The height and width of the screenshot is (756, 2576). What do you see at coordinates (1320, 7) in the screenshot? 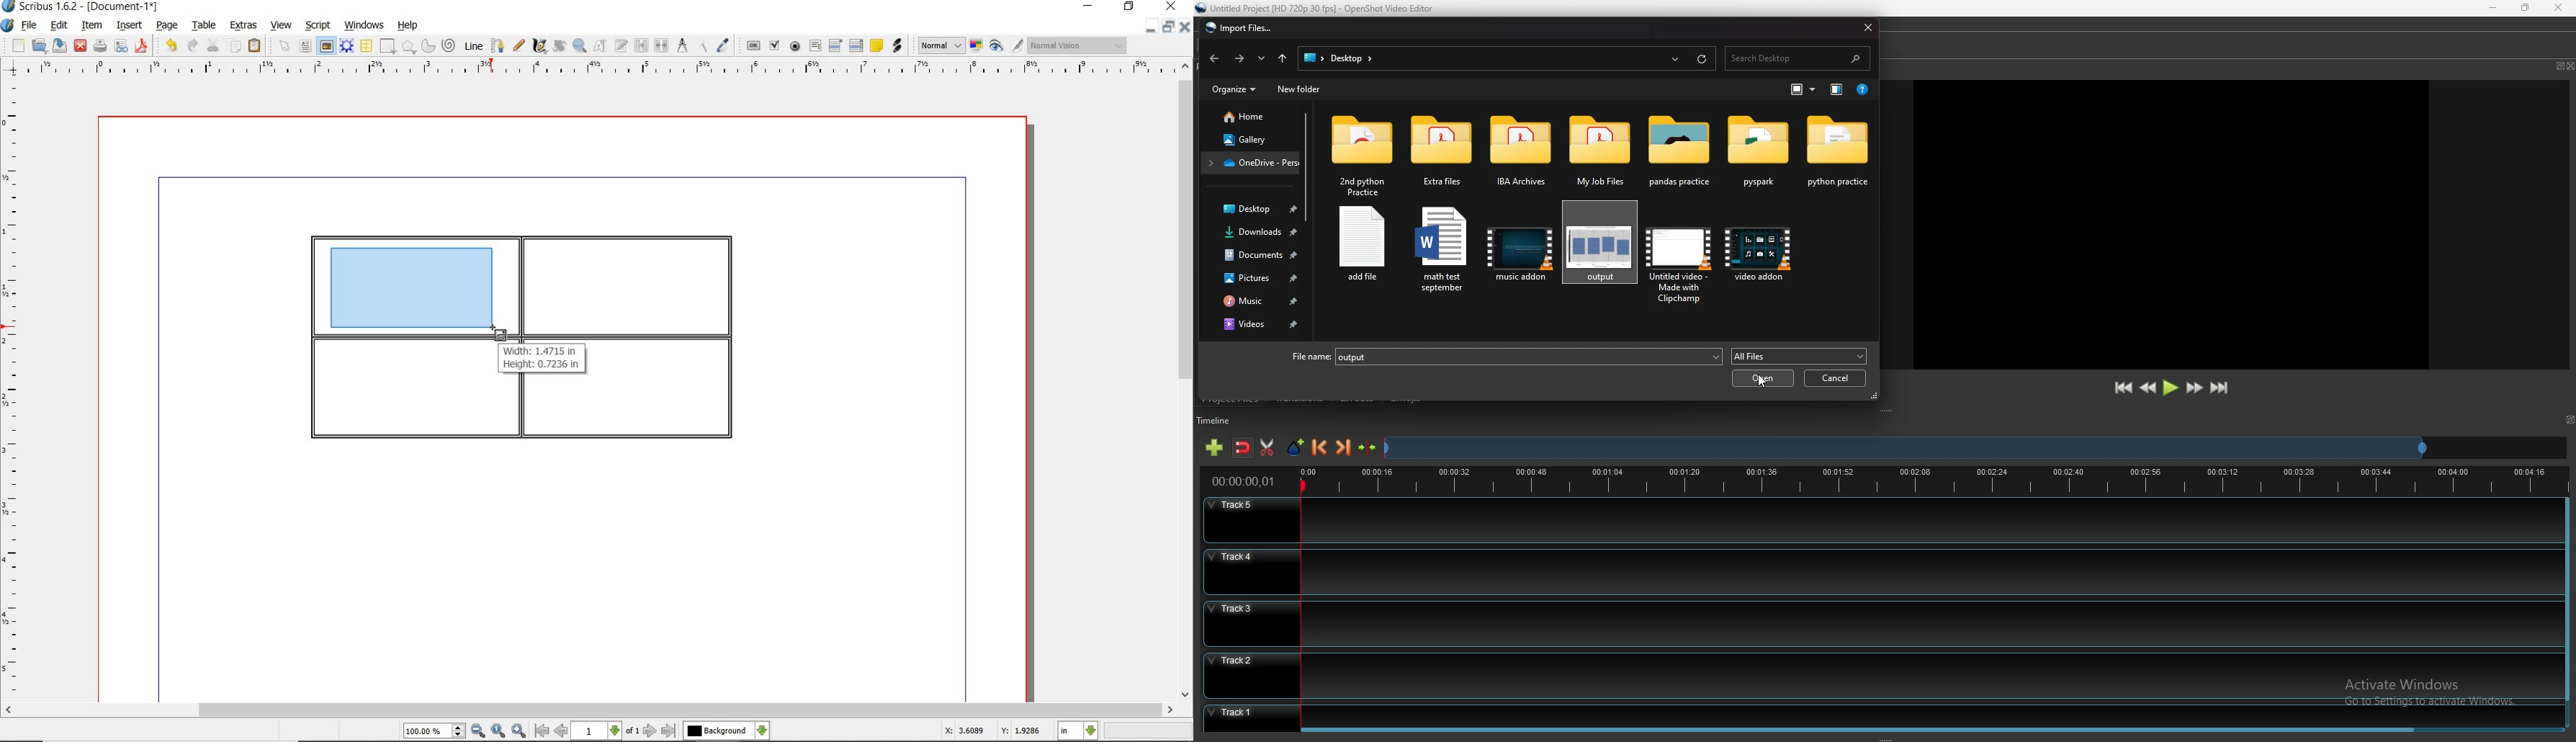
I see `file name` at bounding box center [1320, 7].